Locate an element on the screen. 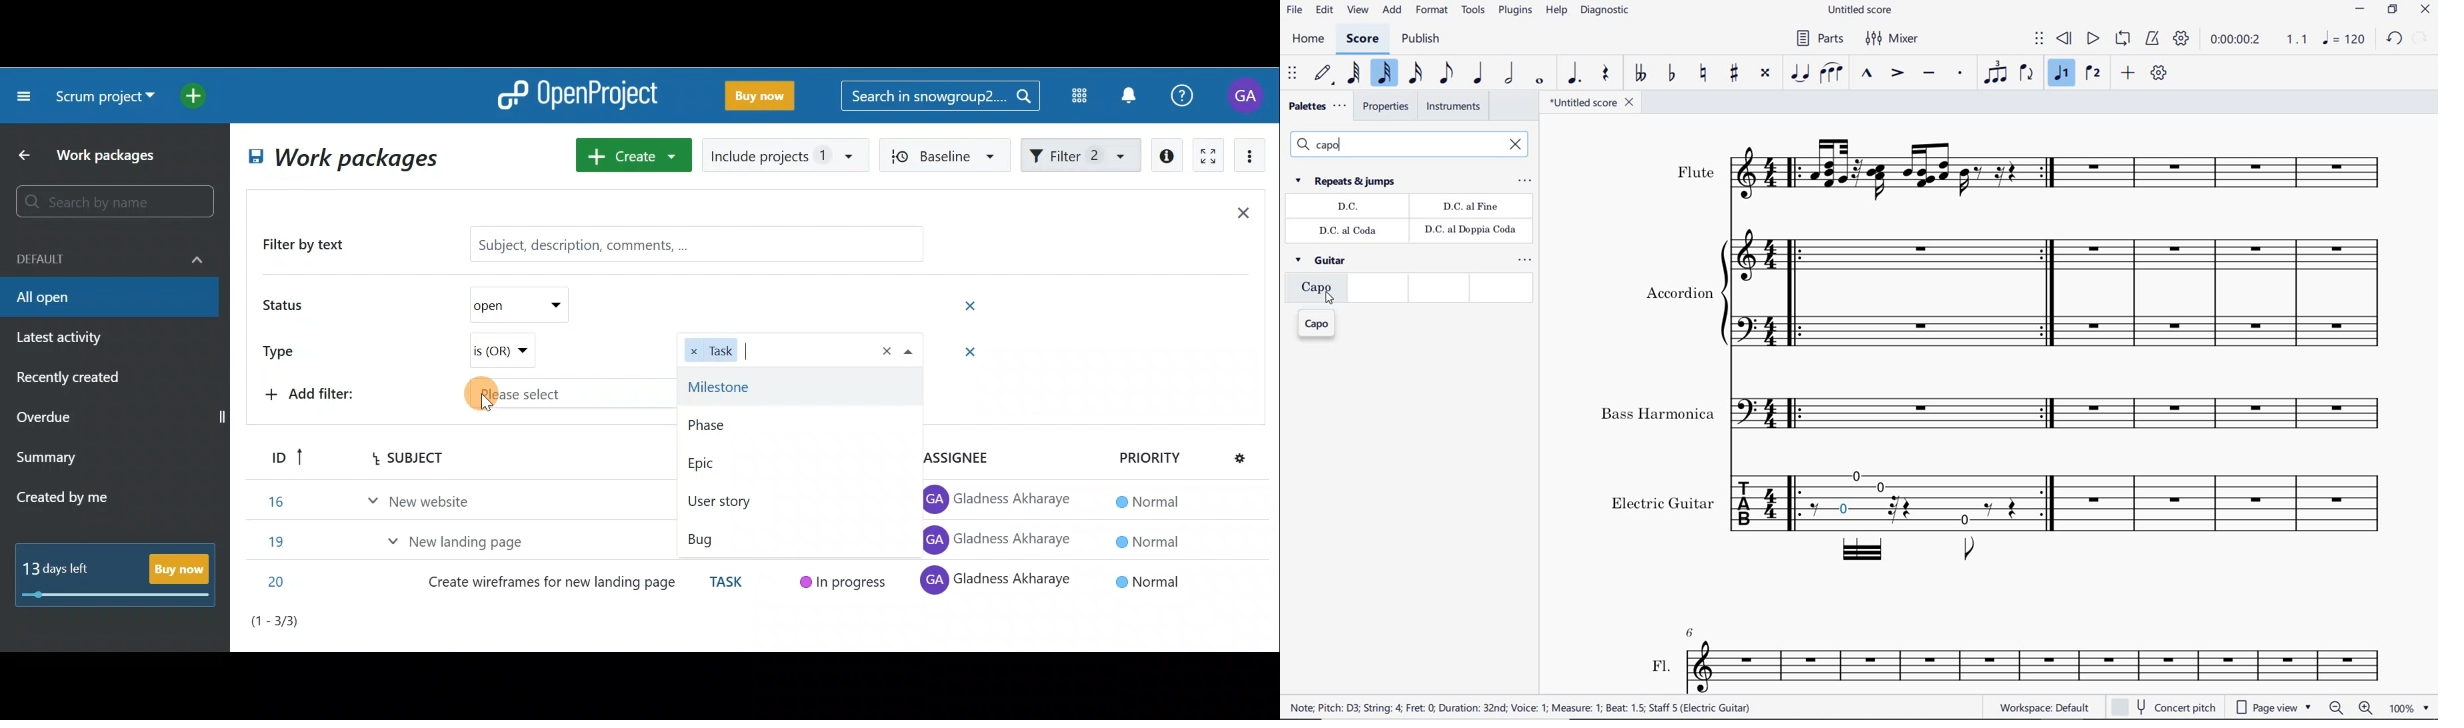 This screenshot has width=2464, height=728. 20 is located at coordinates (279, 582).